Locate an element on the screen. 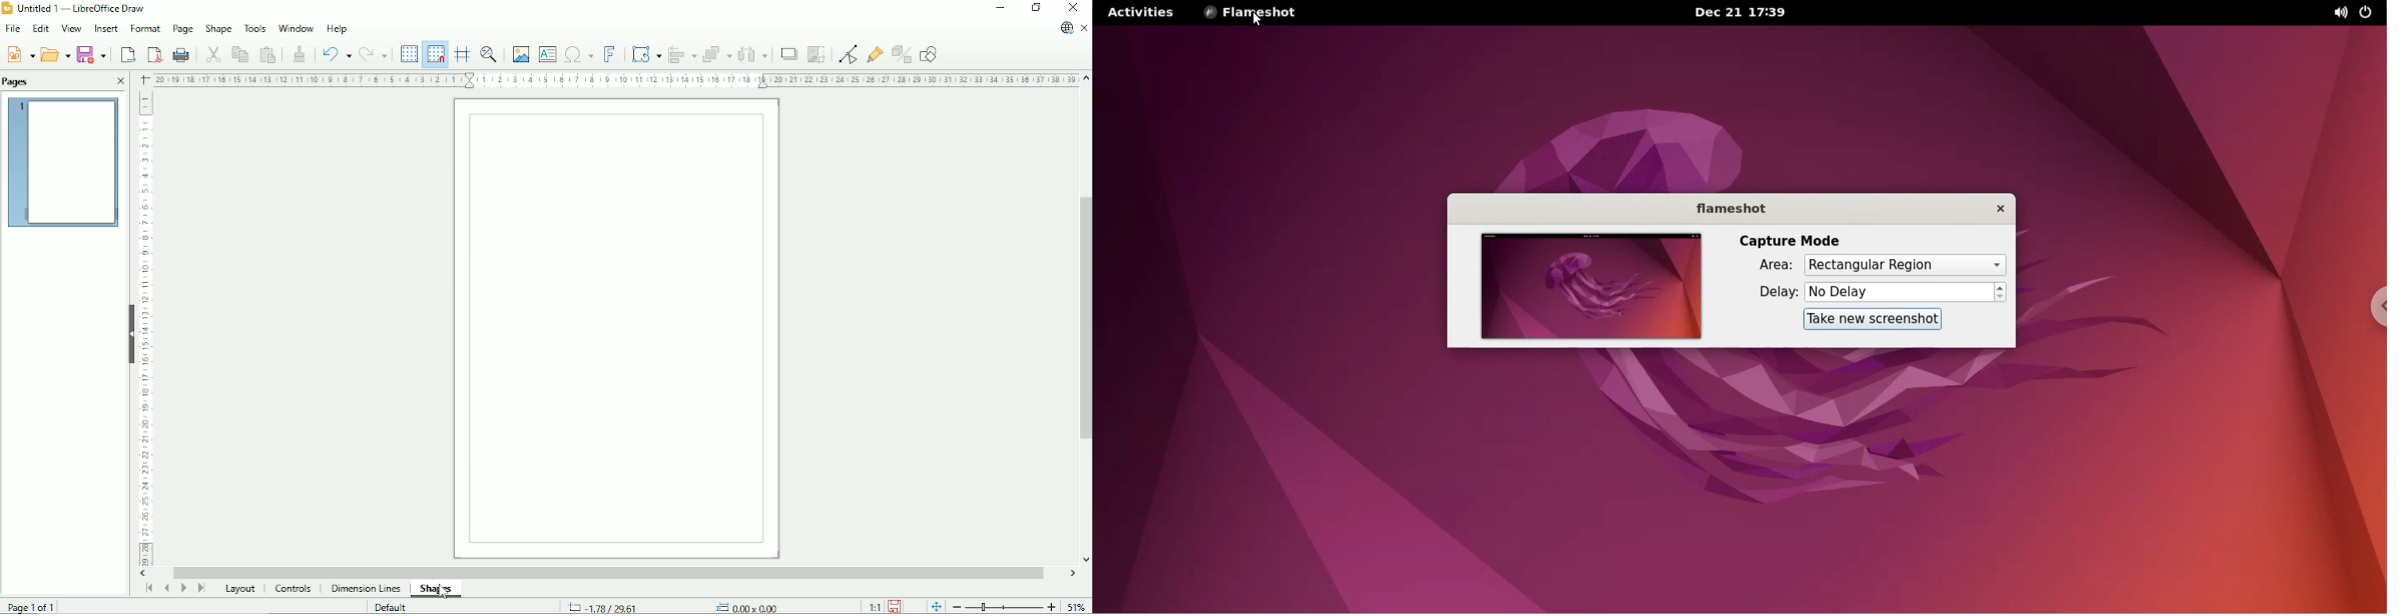  Scroll to next page is located at coordinates (183, 589).